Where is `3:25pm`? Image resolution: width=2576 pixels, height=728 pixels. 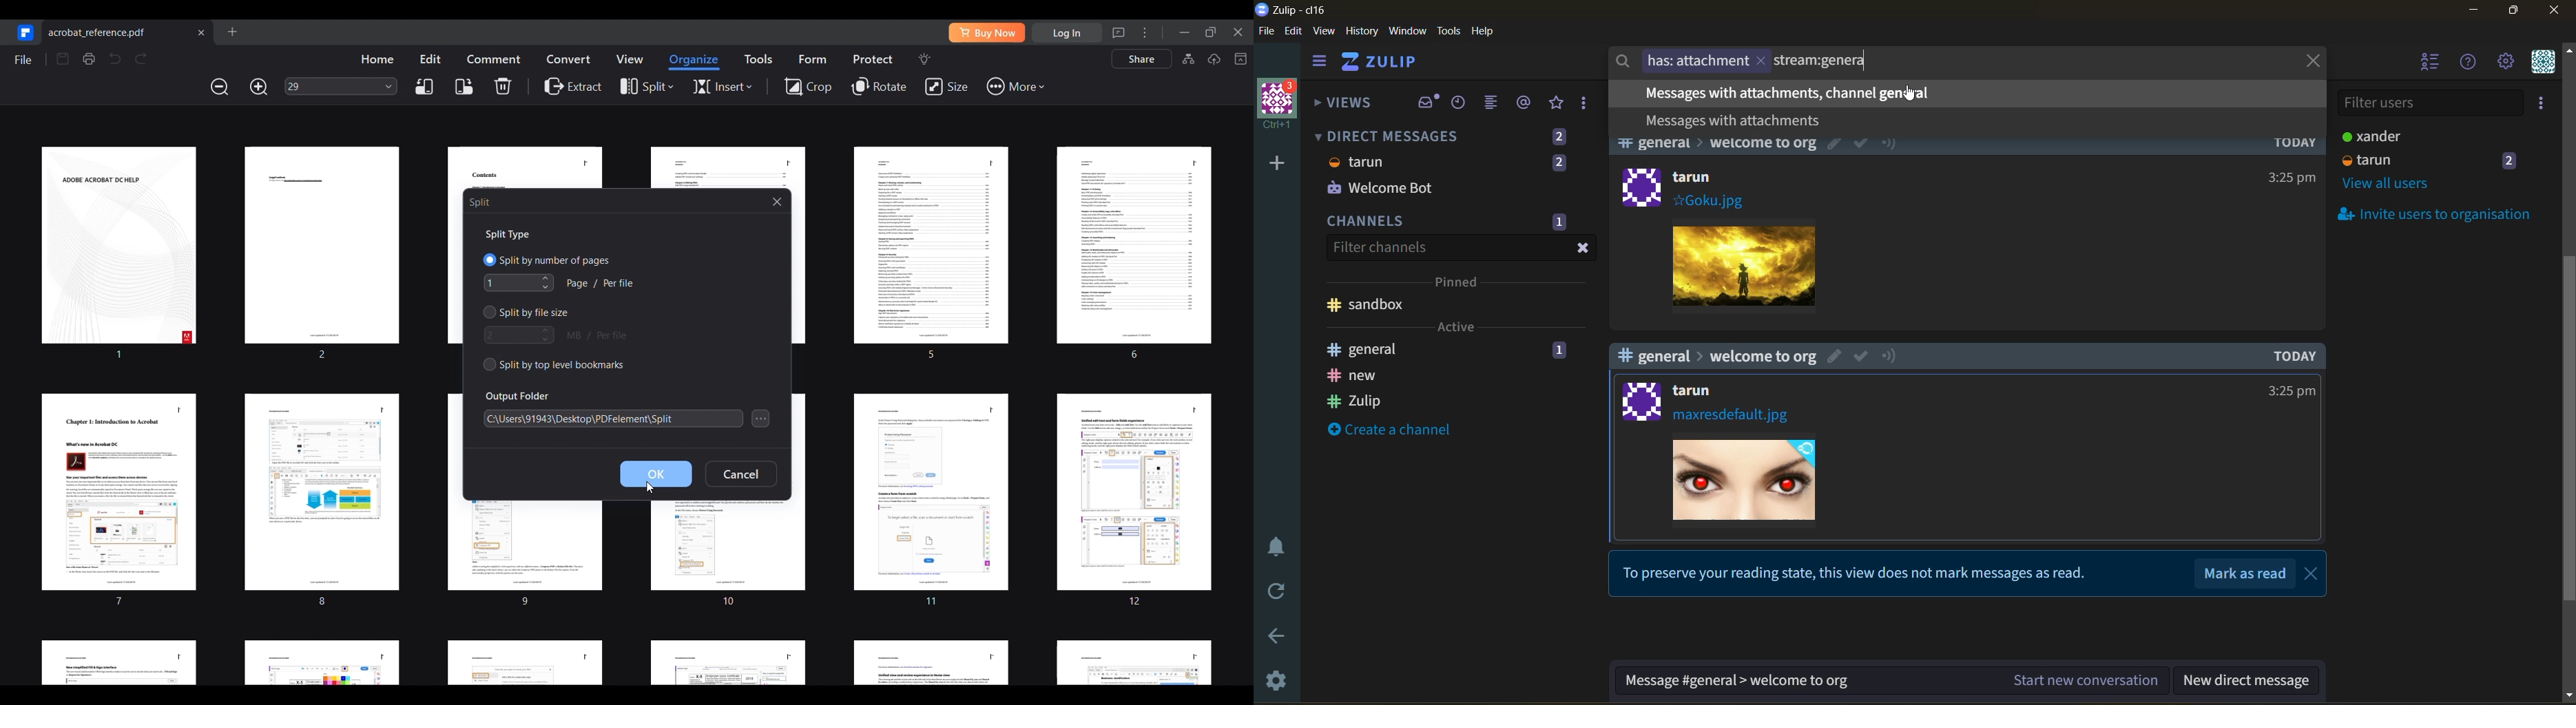 3:25pm is located at coordinates (2290, 390).